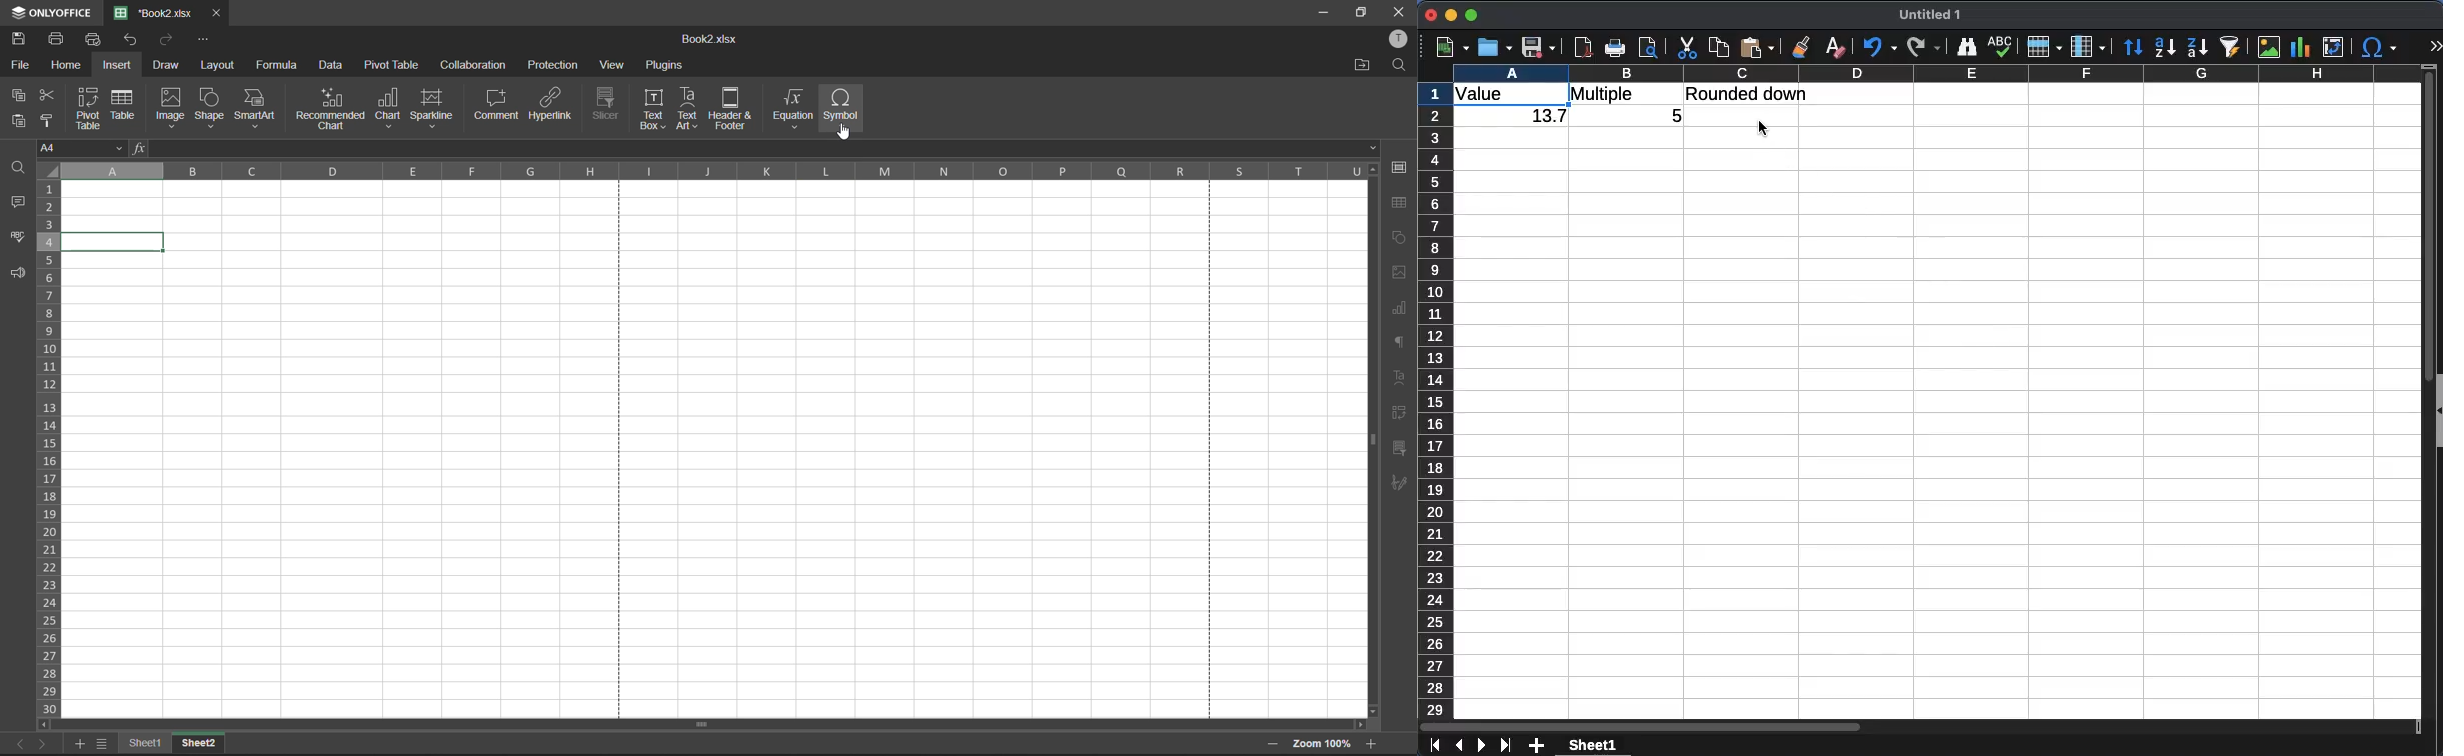 Image resolution: width=2464 pixels, height=756 pixels. Describe the element at coordinates (21, 39) in the screenshot. I see `save` at that location.